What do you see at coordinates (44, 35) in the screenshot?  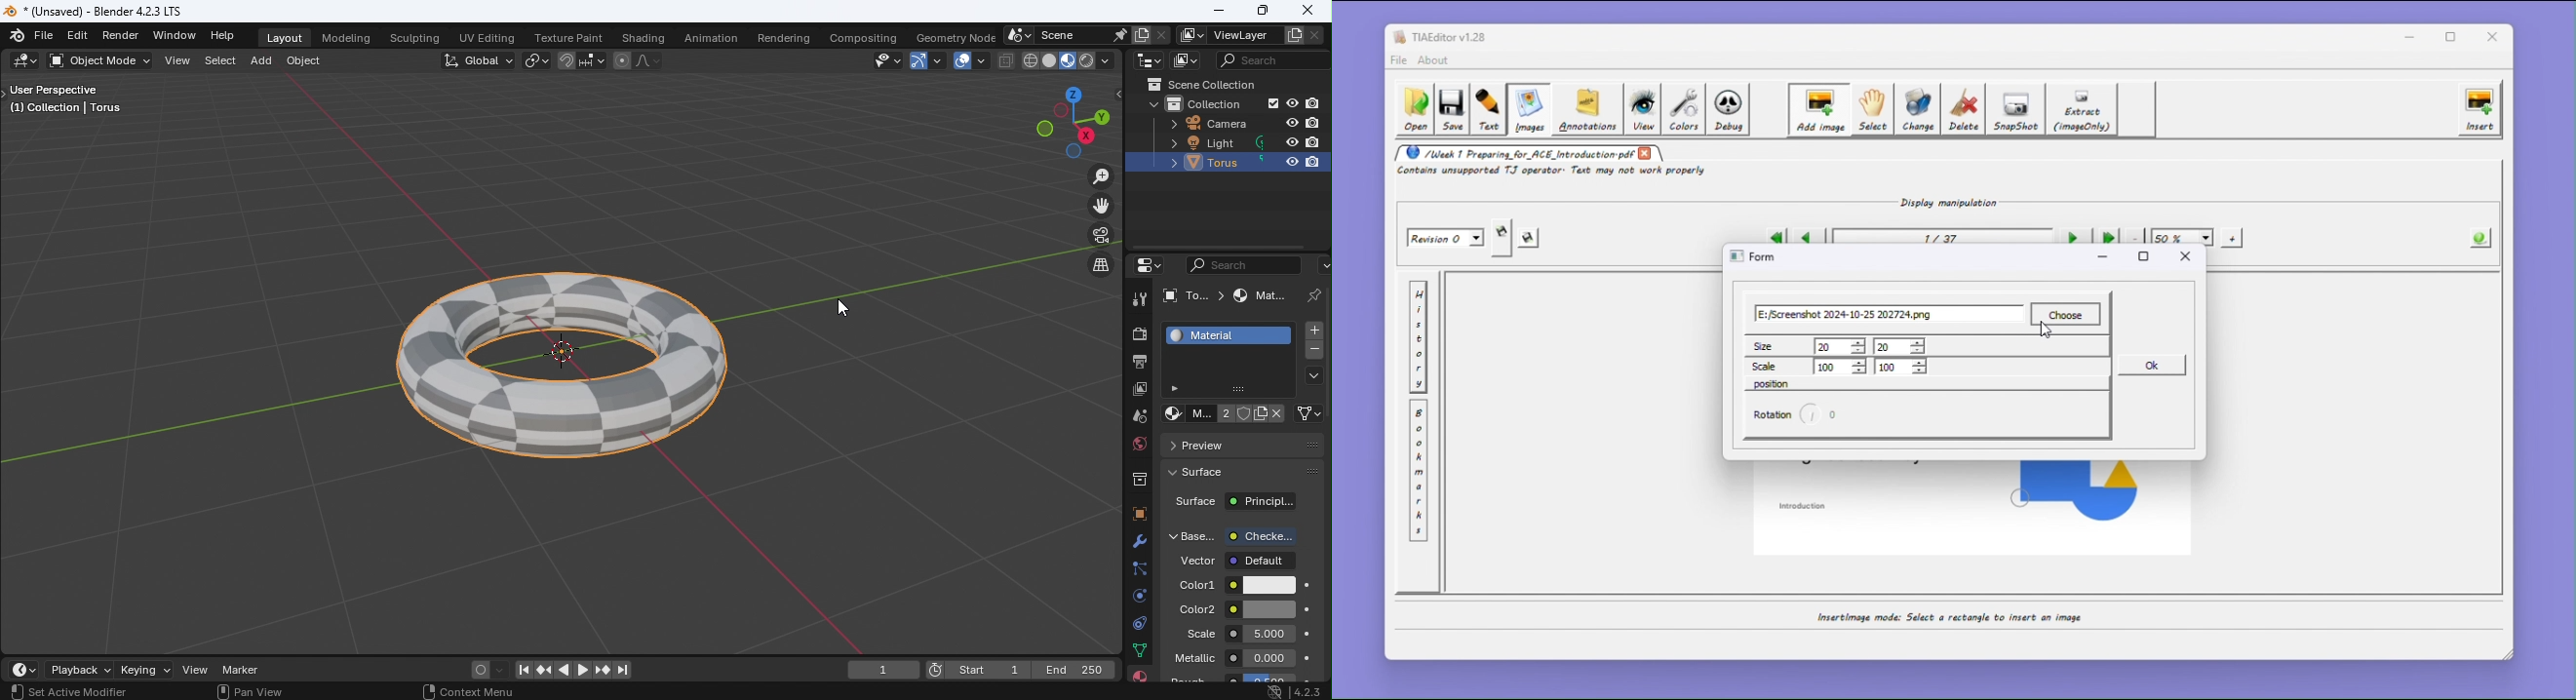 I see `File` at bounding box center [44, 35].